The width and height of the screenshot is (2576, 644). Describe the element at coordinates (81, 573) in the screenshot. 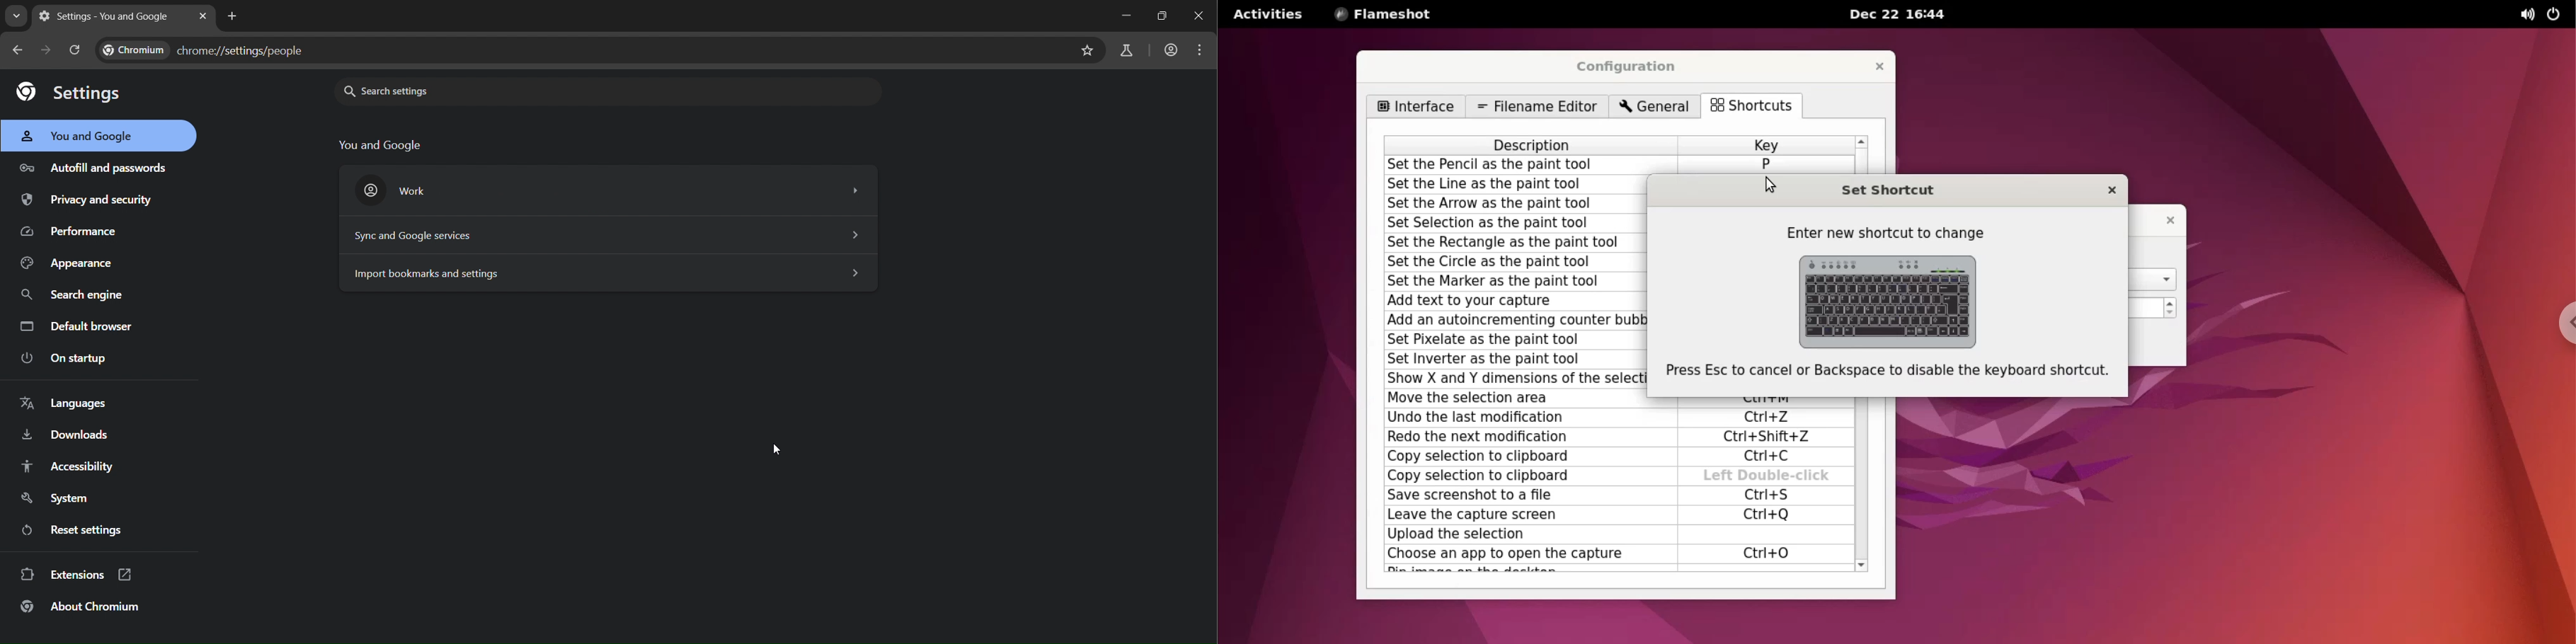

I see `extensions` at that location.